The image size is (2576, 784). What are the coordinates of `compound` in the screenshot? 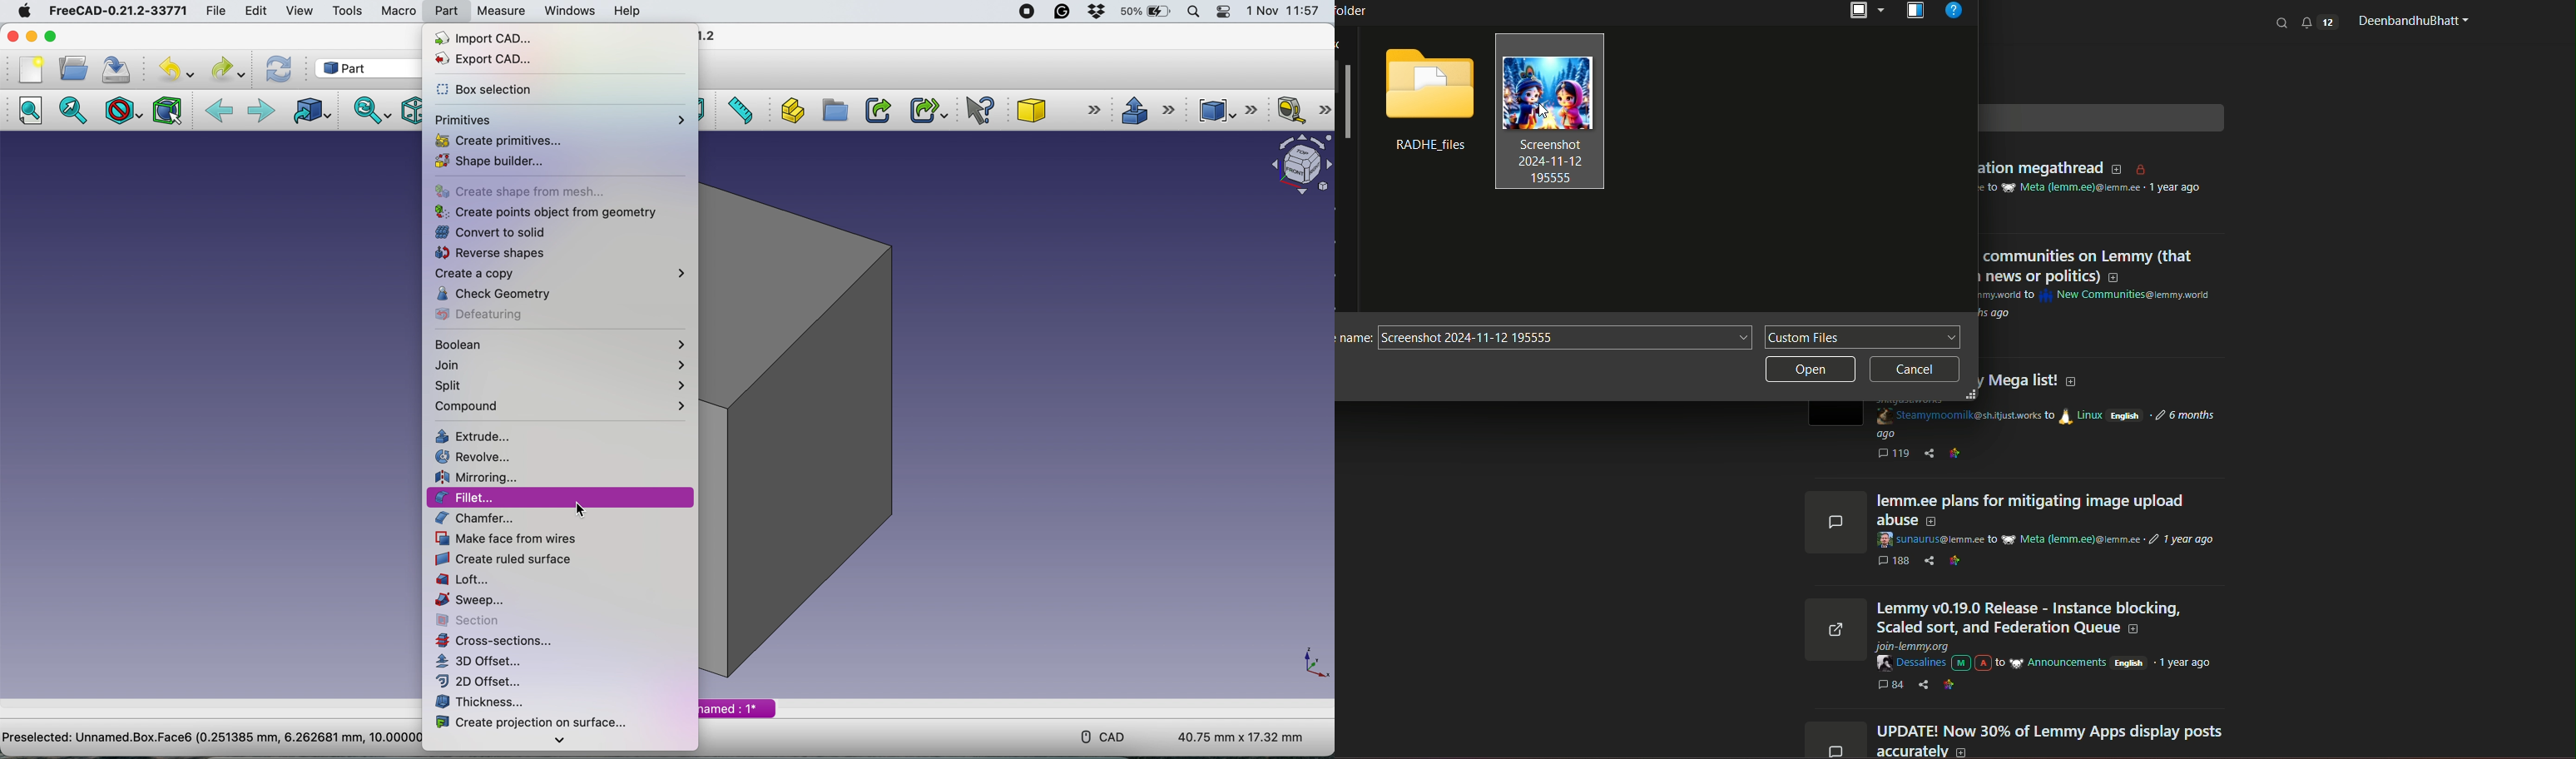 It's located at (564, 406).